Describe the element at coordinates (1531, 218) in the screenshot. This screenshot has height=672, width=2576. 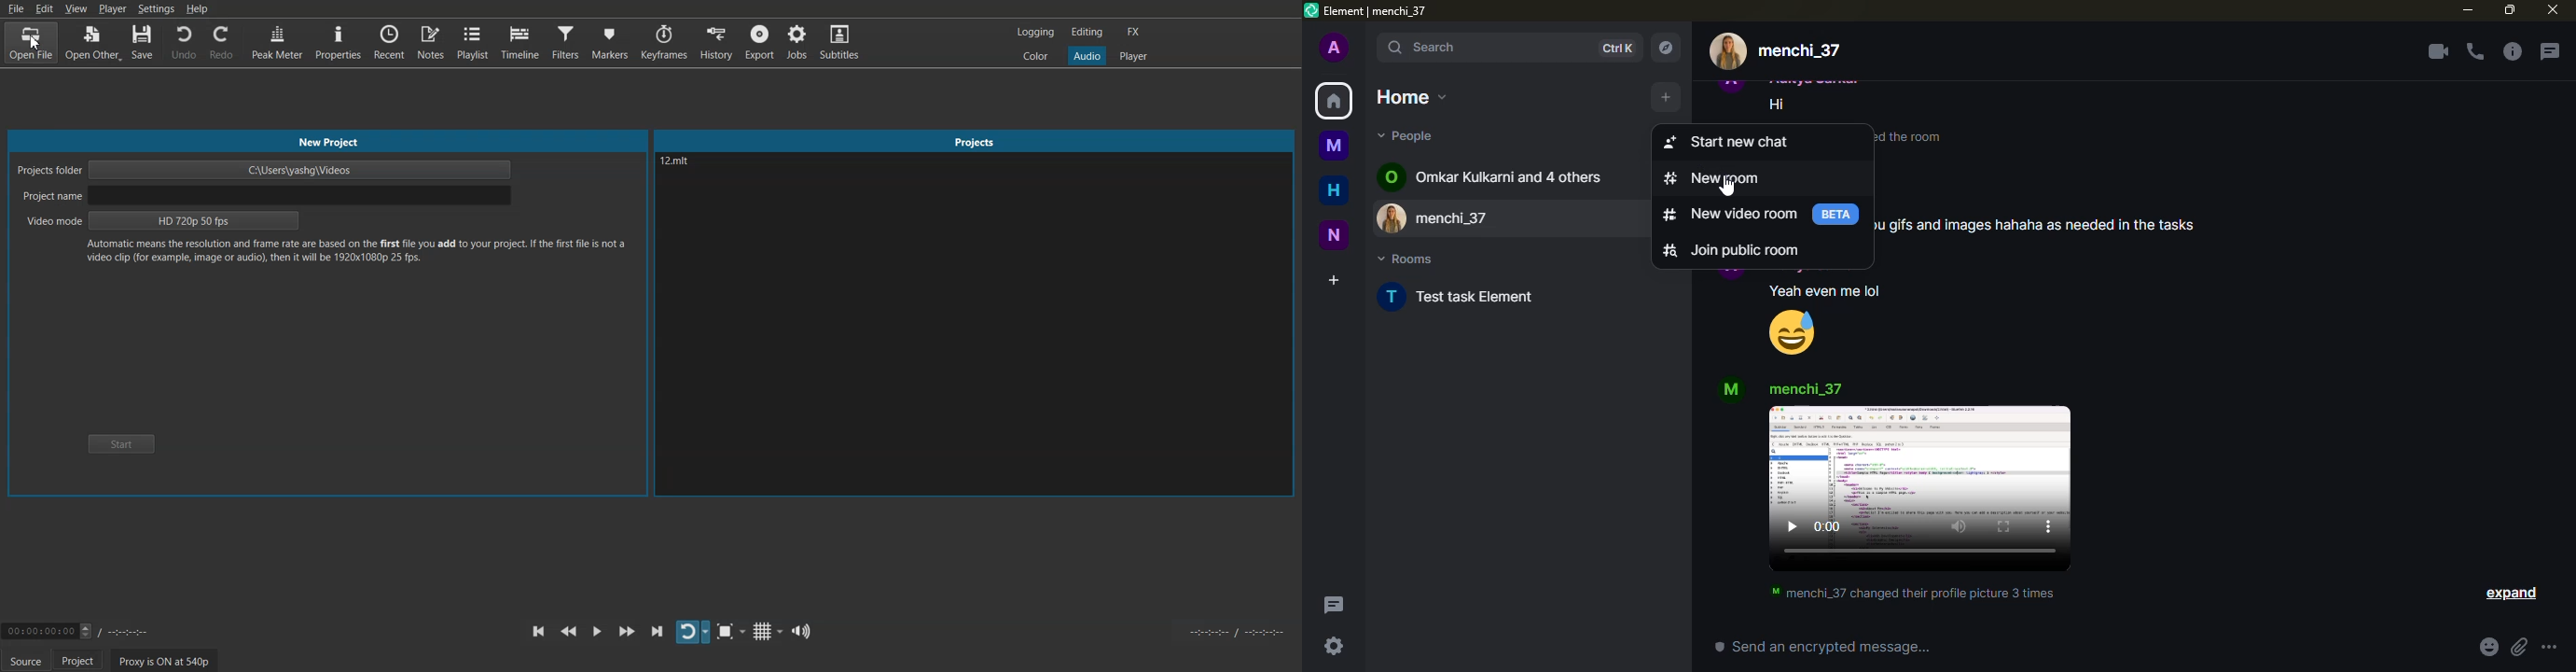
I see `menchi_37` at that location.